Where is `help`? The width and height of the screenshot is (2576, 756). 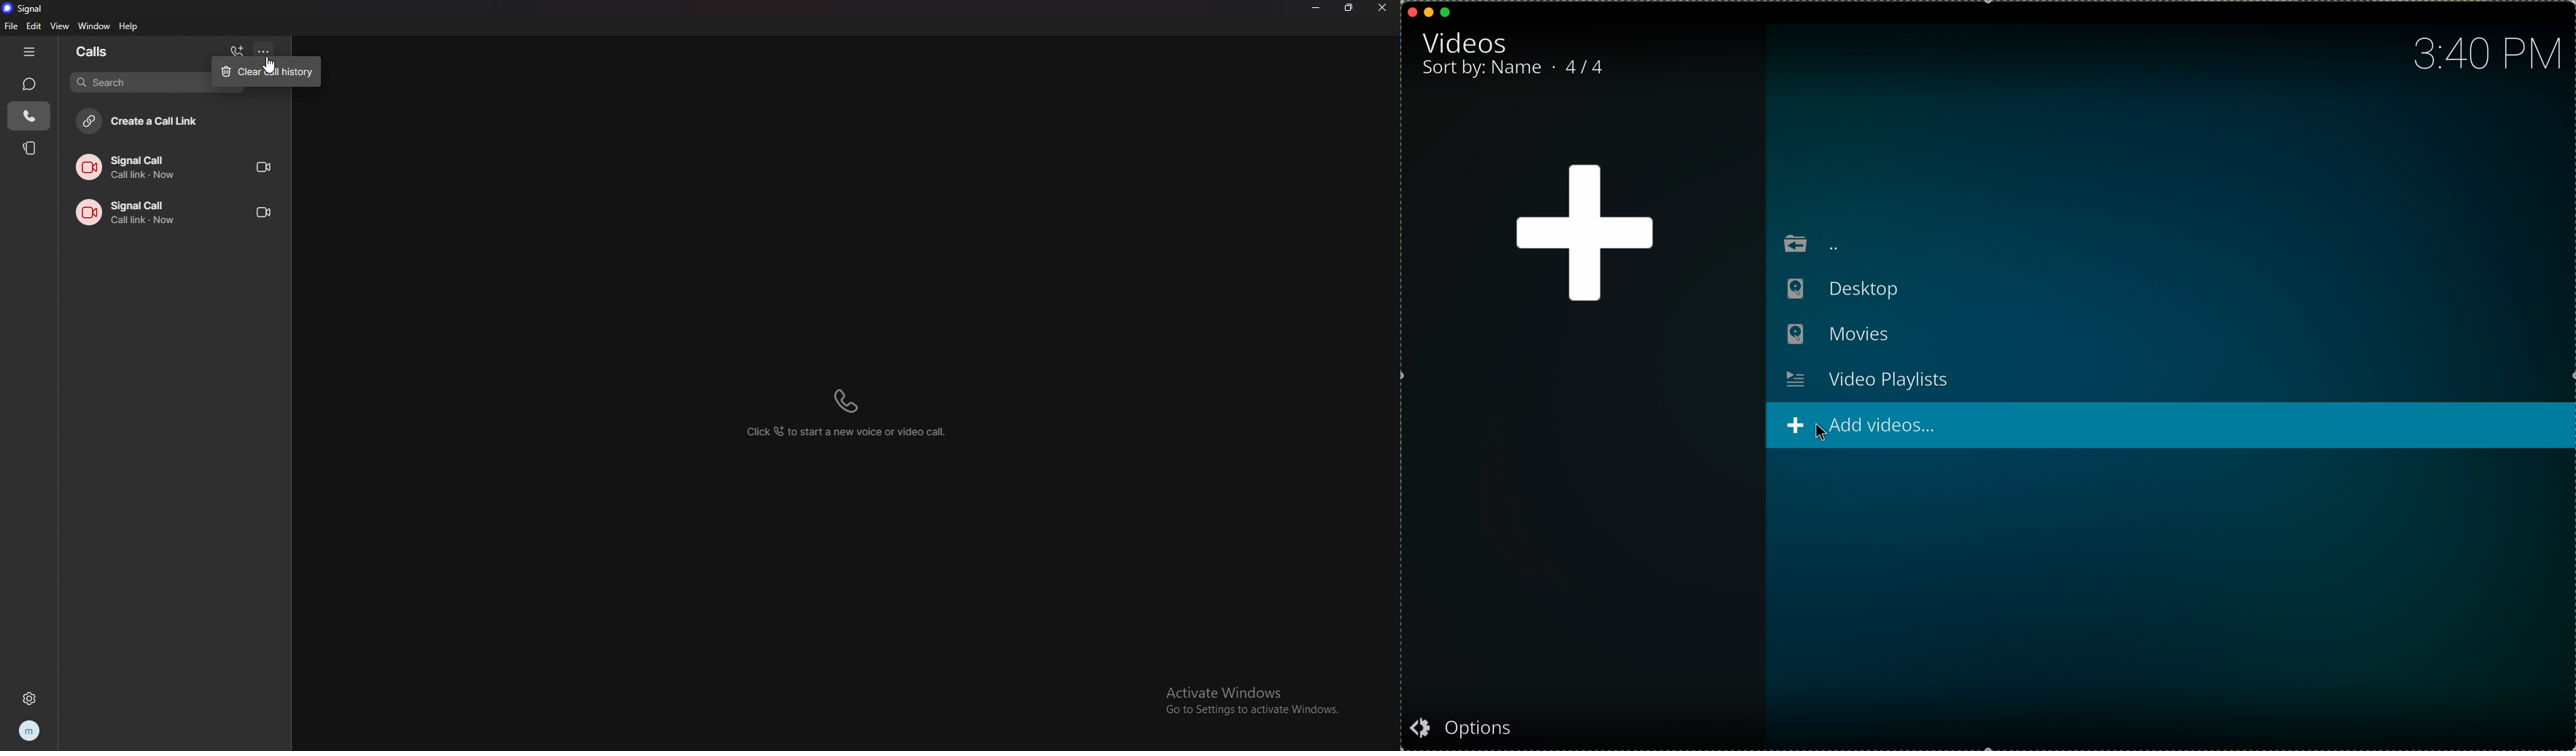
help is located at coordinates (130, 26).